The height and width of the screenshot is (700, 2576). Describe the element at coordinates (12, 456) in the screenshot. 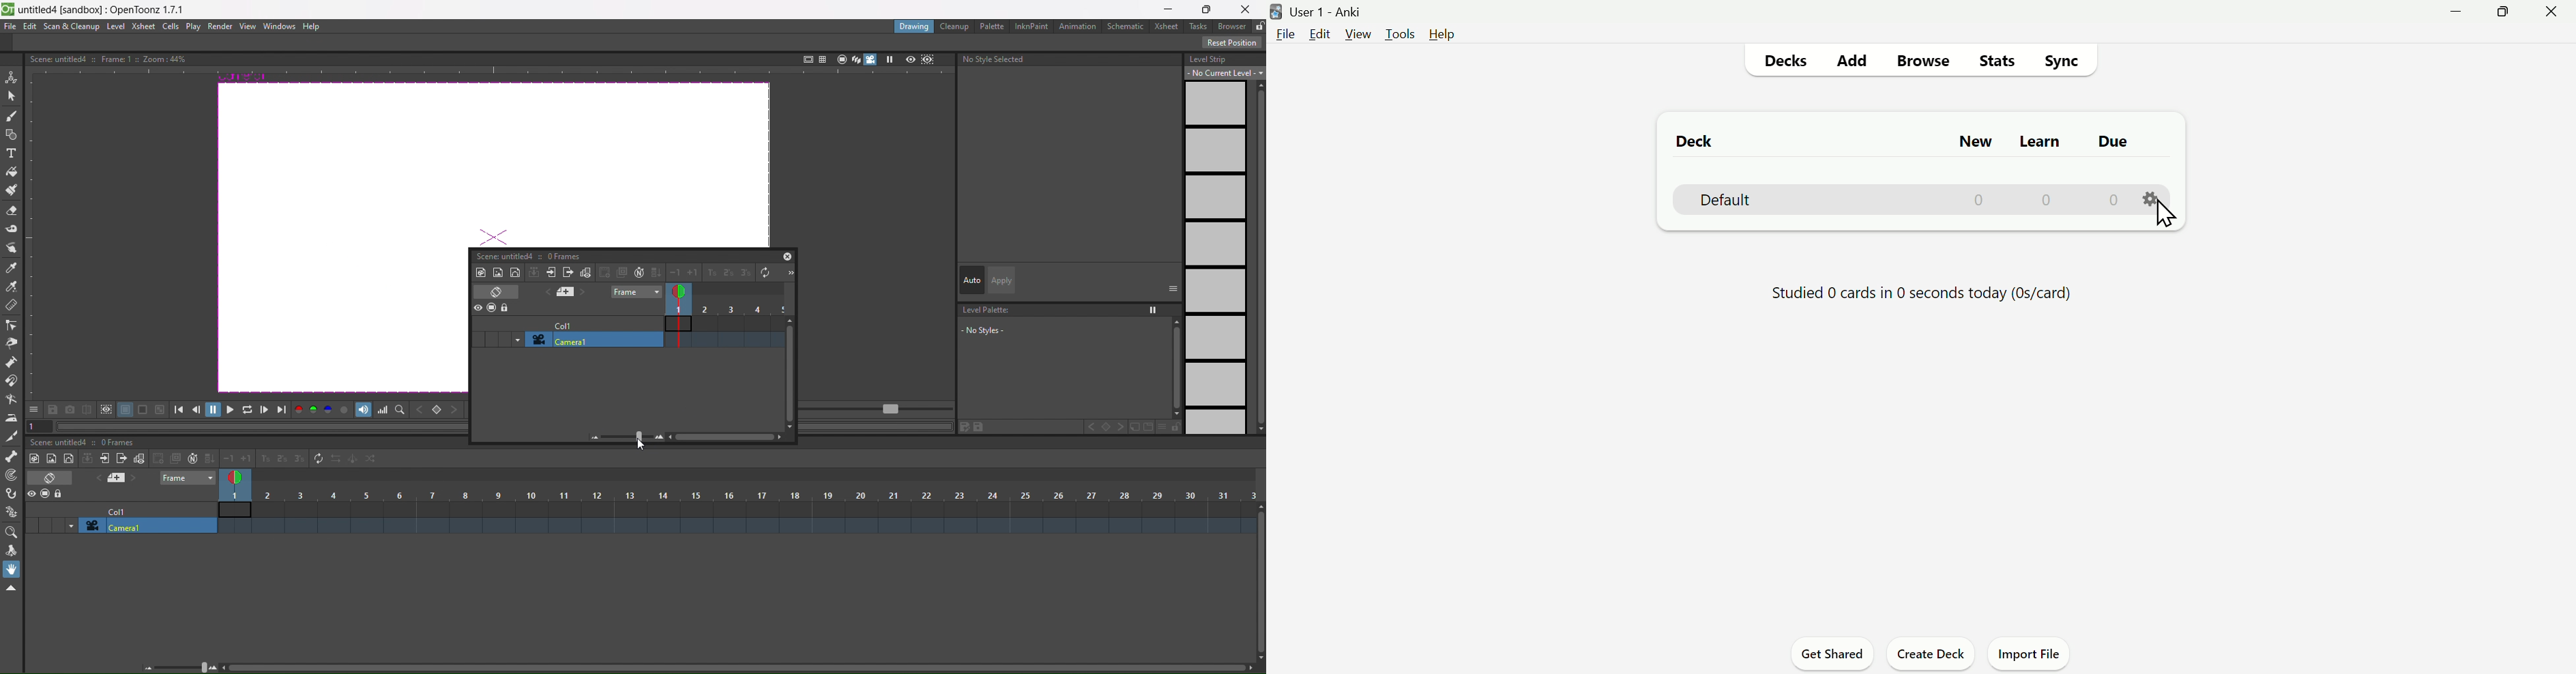

I see `skeleton tool` at that location.